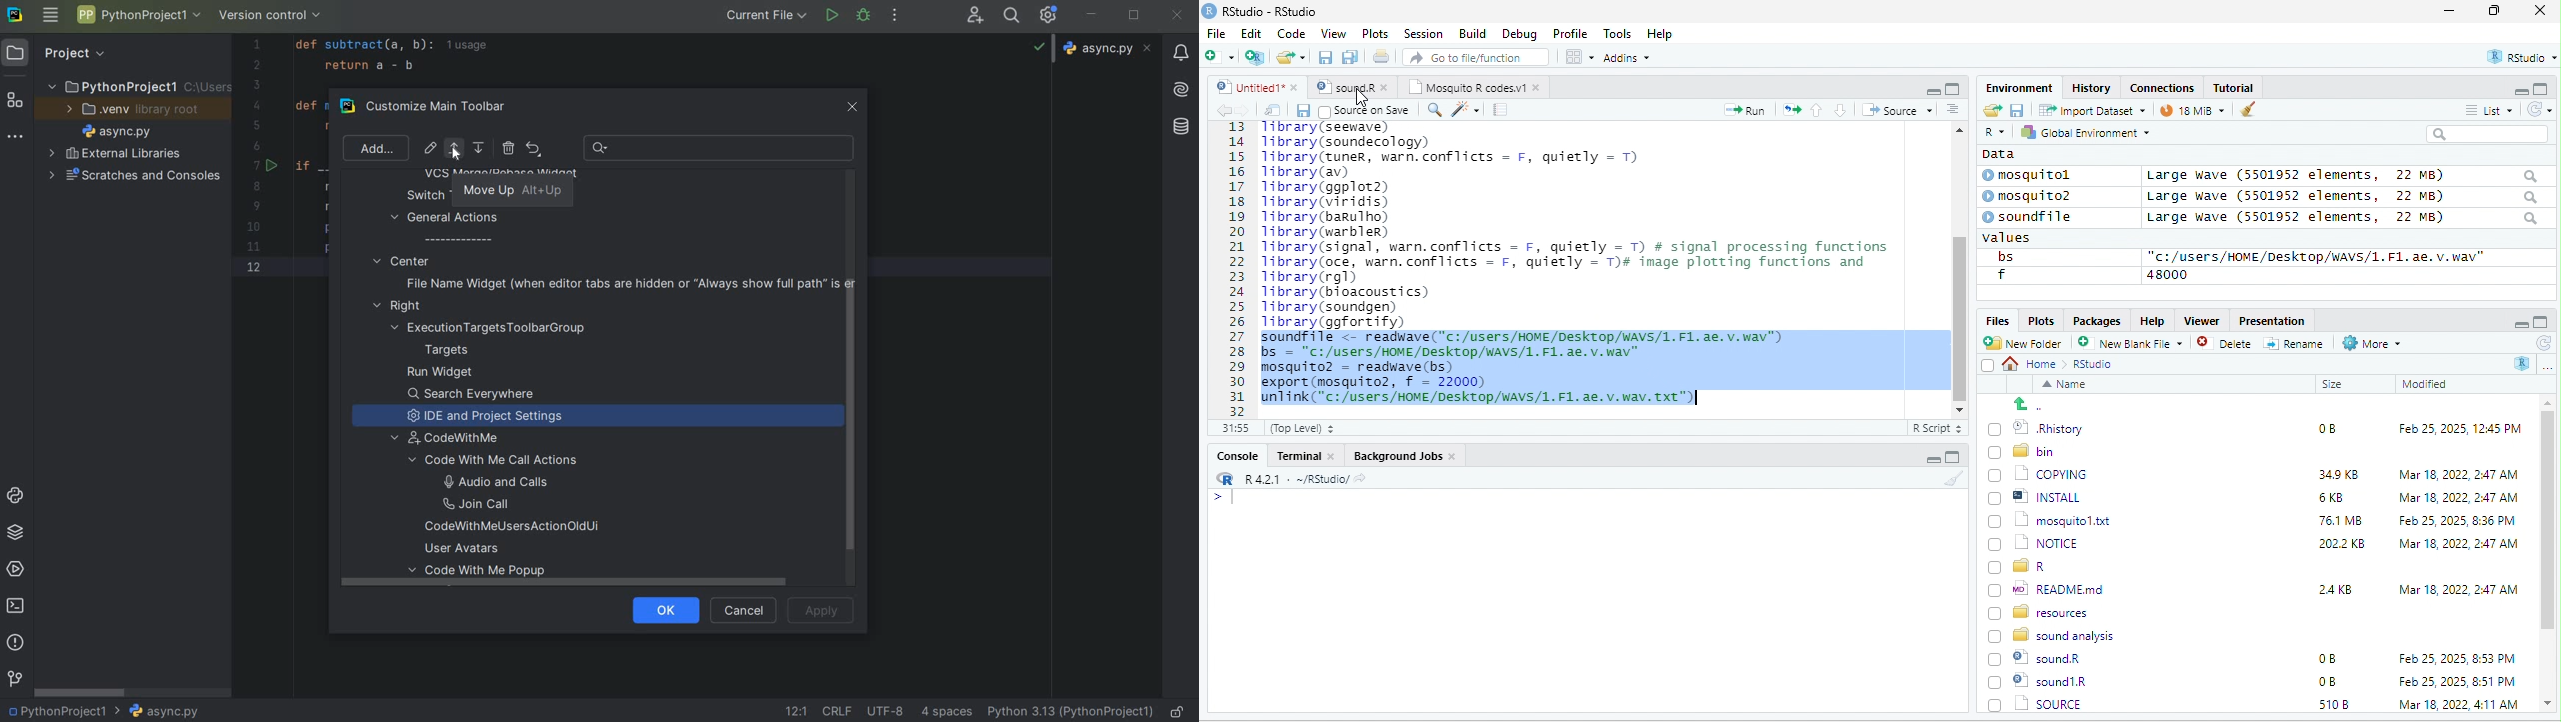 Image resolution: width=2576 pixels, height=728 pixels. What do you see at coordinates (1286, 481) in the screenshot?
I see `RR R421 - ~/RStudio/` at bounding box center [1286, 481].